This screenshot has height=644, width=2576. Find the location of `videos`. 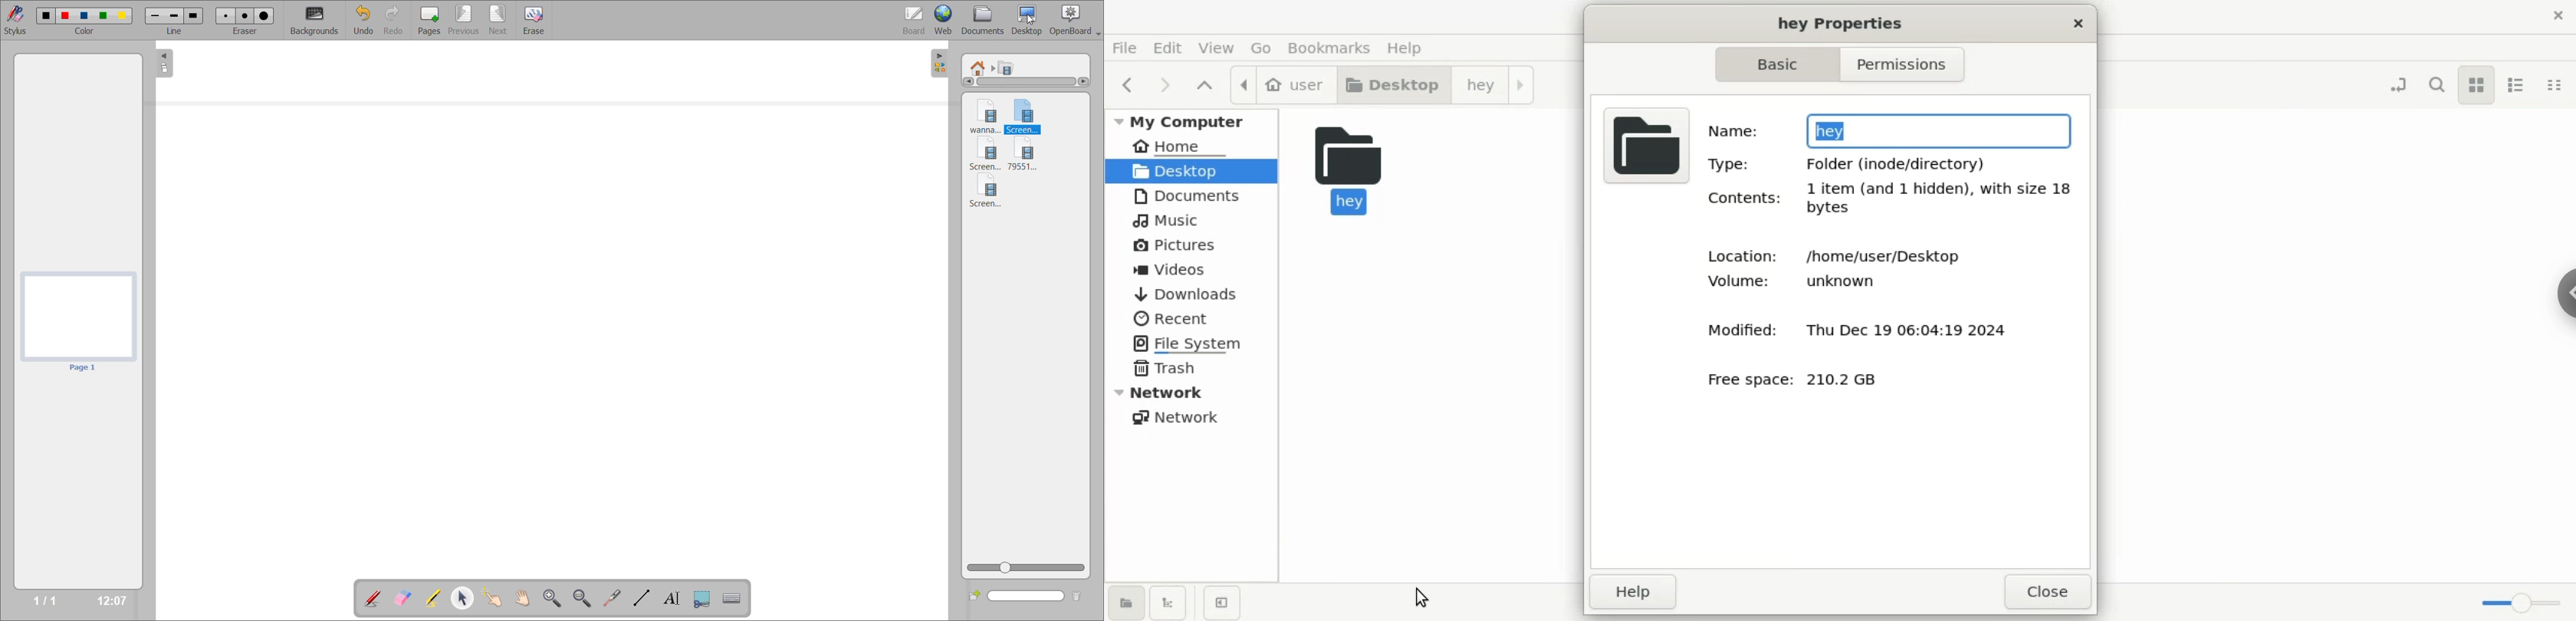

videos is located at coordinates (1194, 271).